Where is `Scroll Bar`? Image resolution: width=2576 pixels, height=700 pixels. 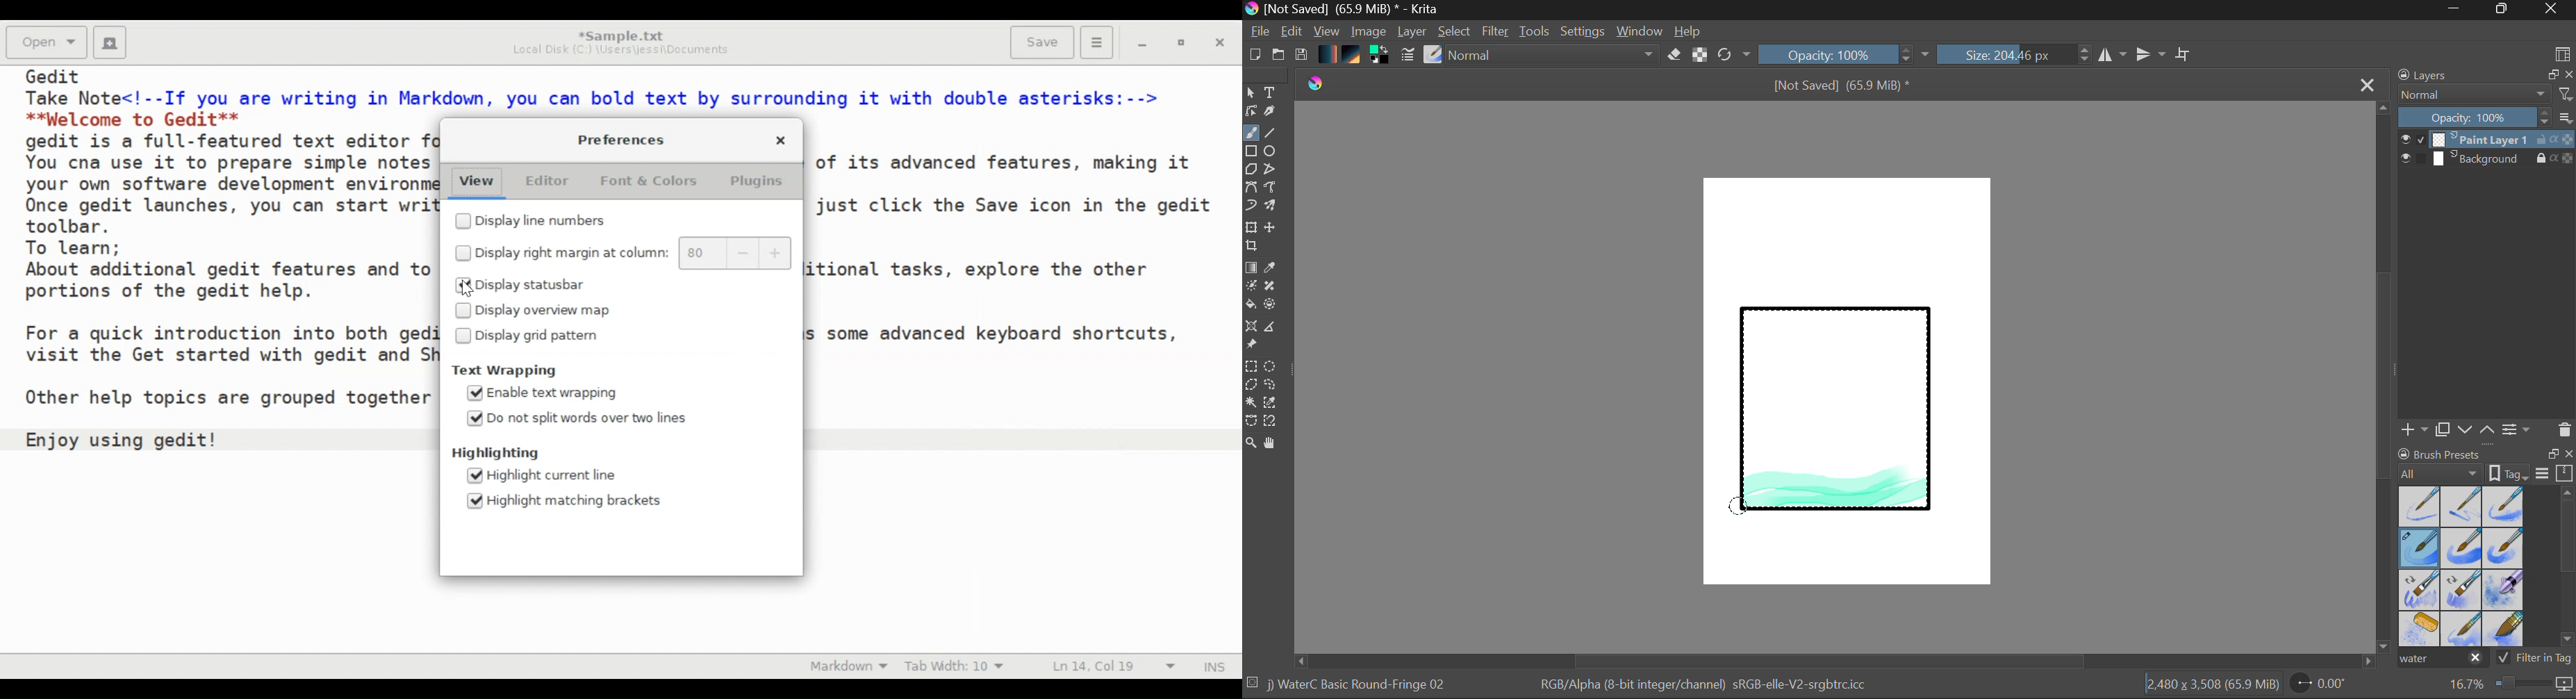
Scroll Bar is located at coordinates (1835, 661).